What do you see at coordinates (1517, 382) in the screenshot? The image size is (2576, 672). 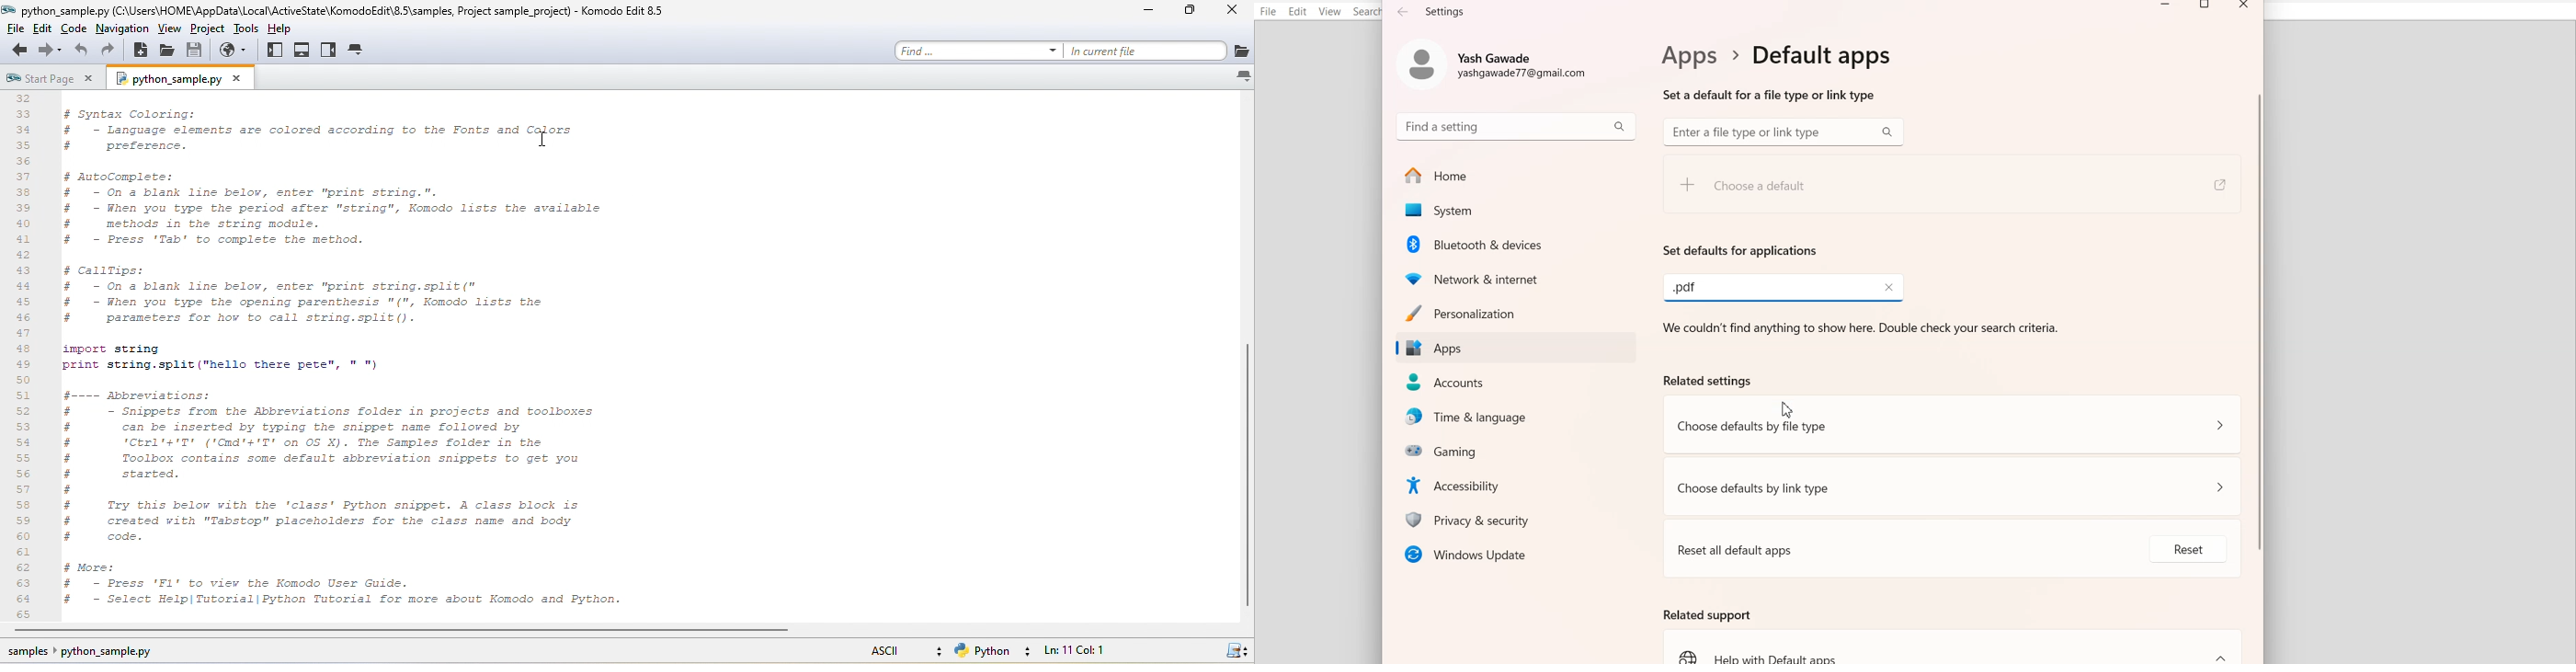 I see `Accounts` at bounding box center [1517, 382].